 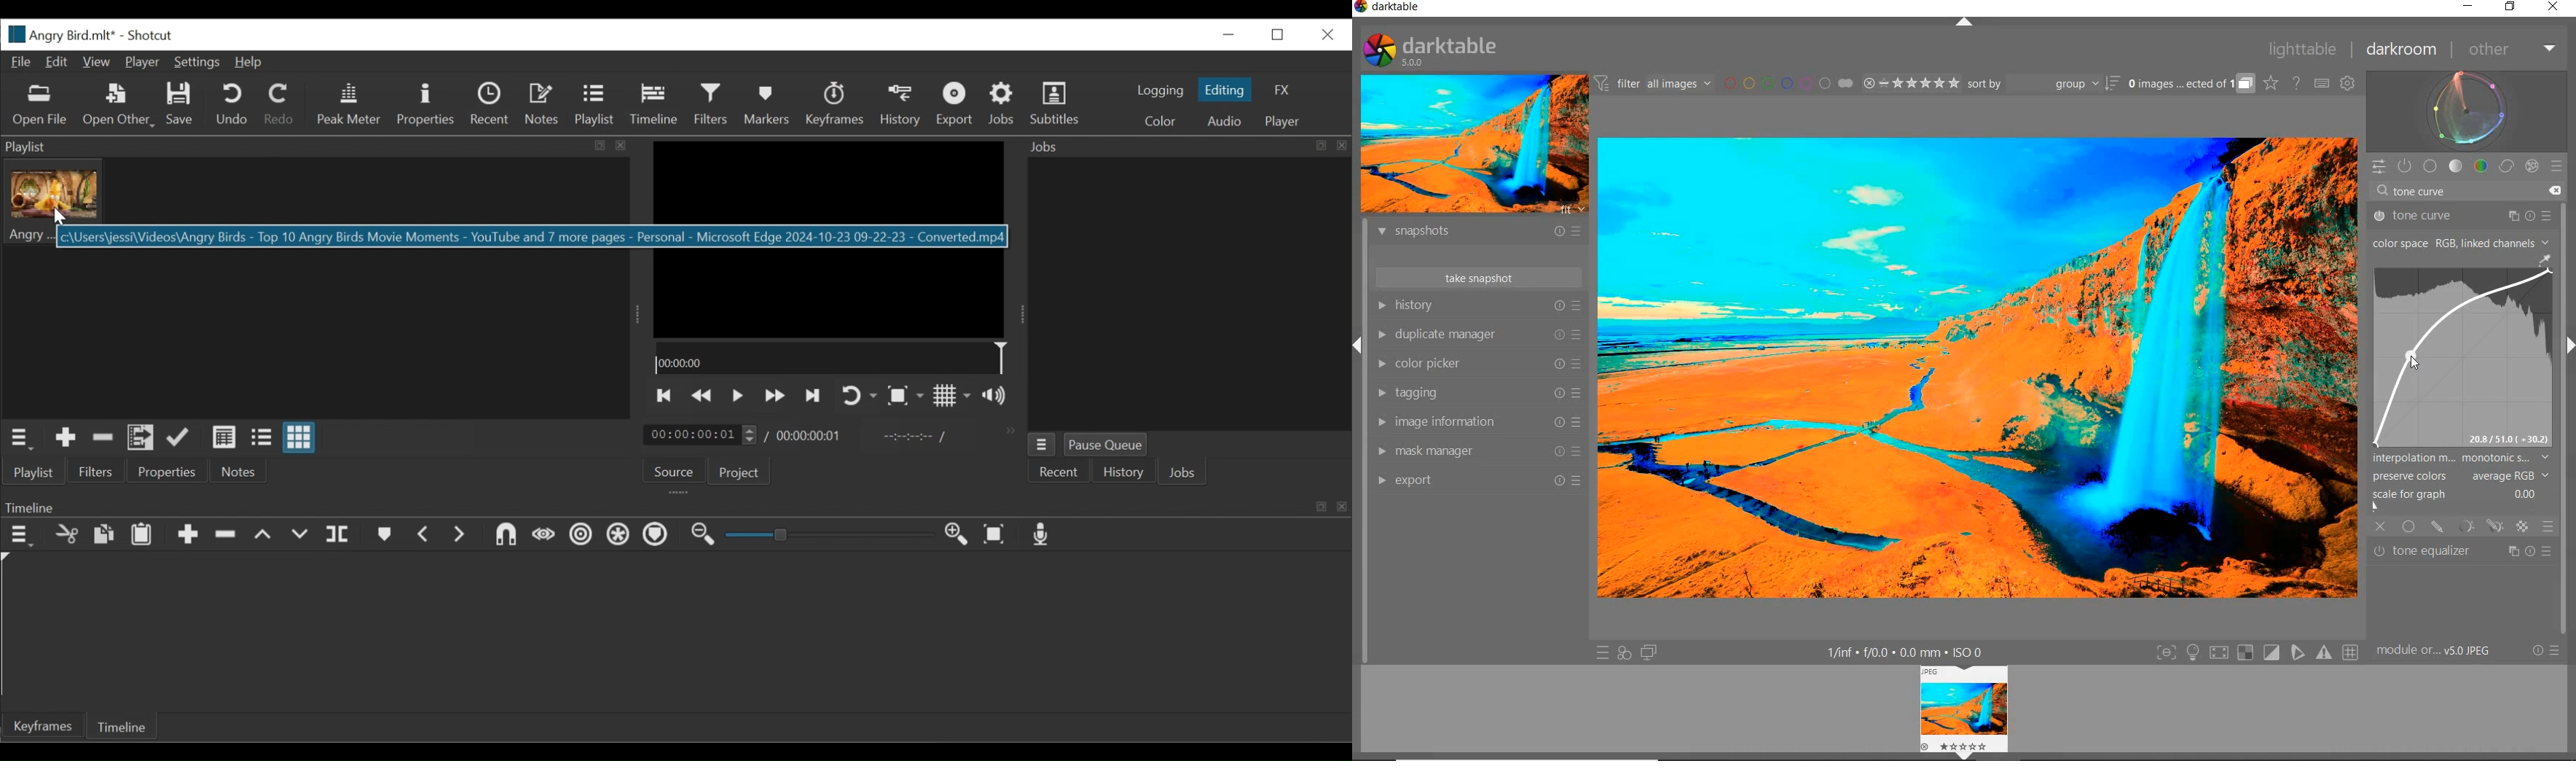 What do you see at coordinates (2462, 193) in the screenshot?
I see `tone curve` at bounding box center [2462, 193].